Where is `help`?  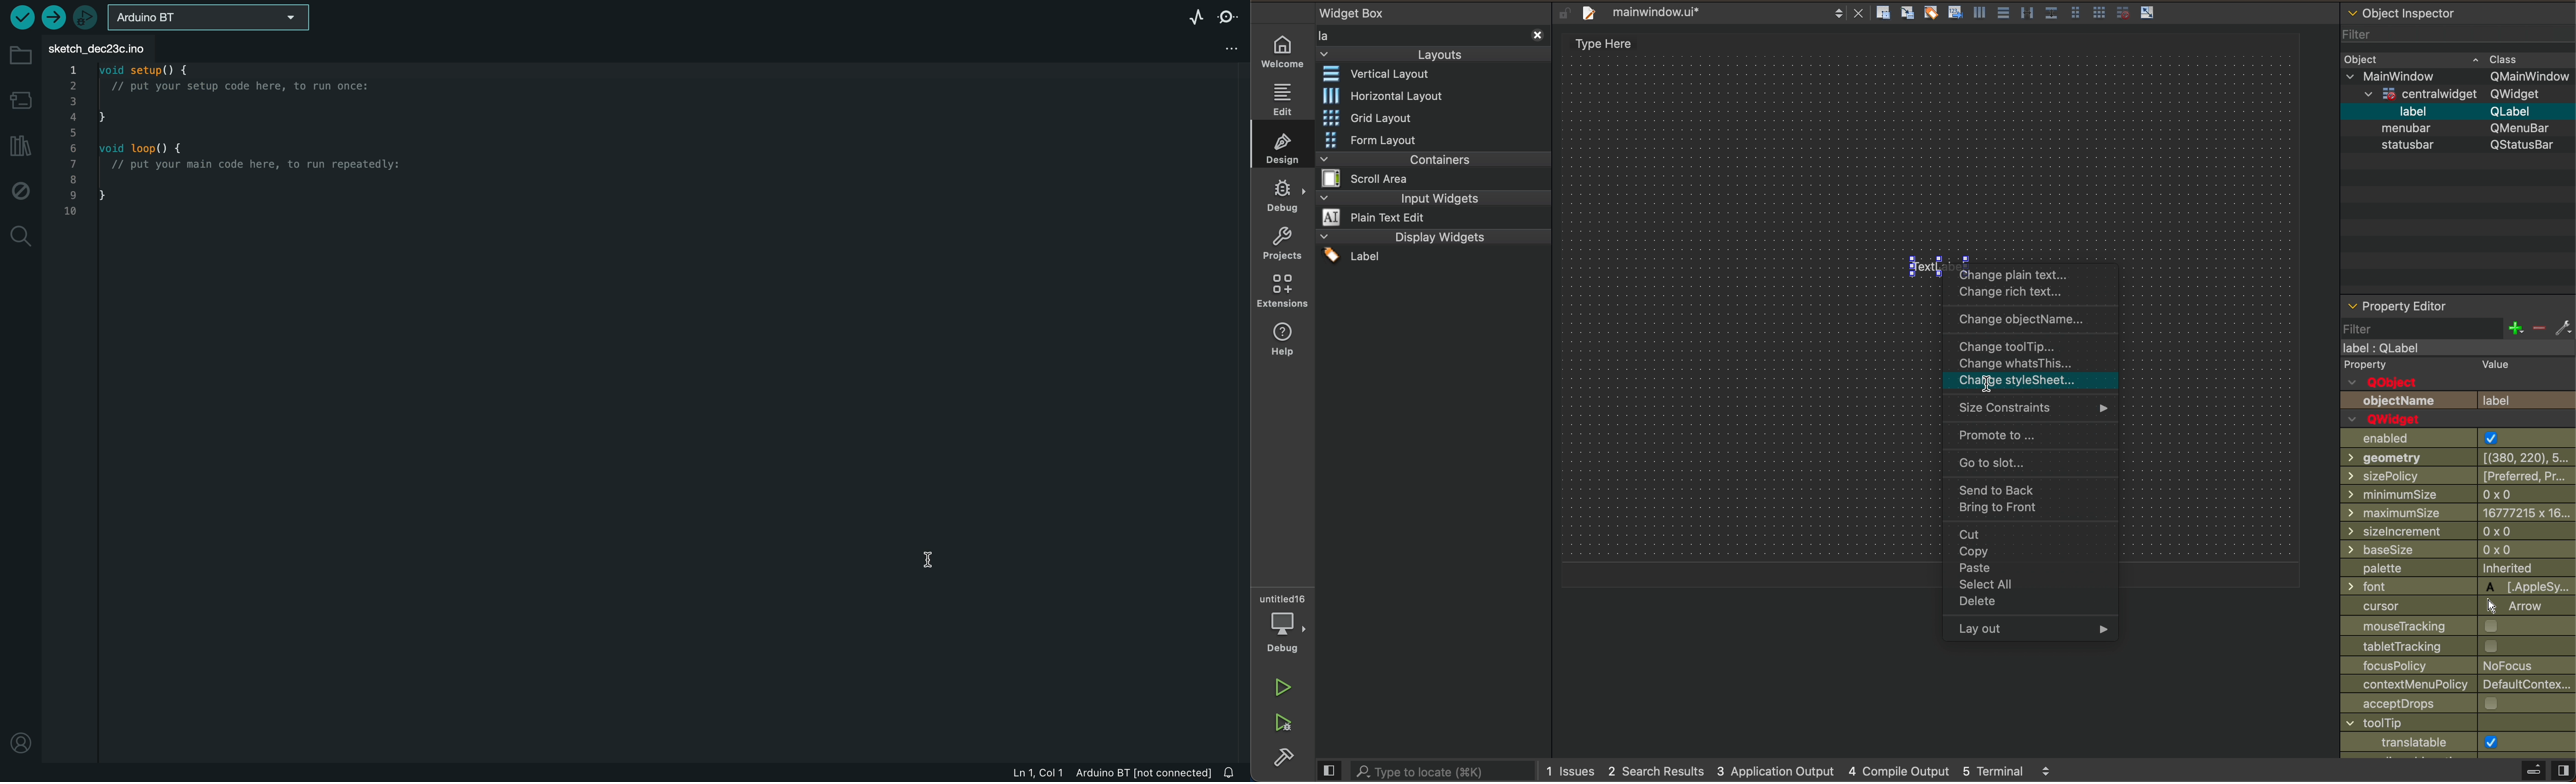
help is located at coordinates (1283, 342).